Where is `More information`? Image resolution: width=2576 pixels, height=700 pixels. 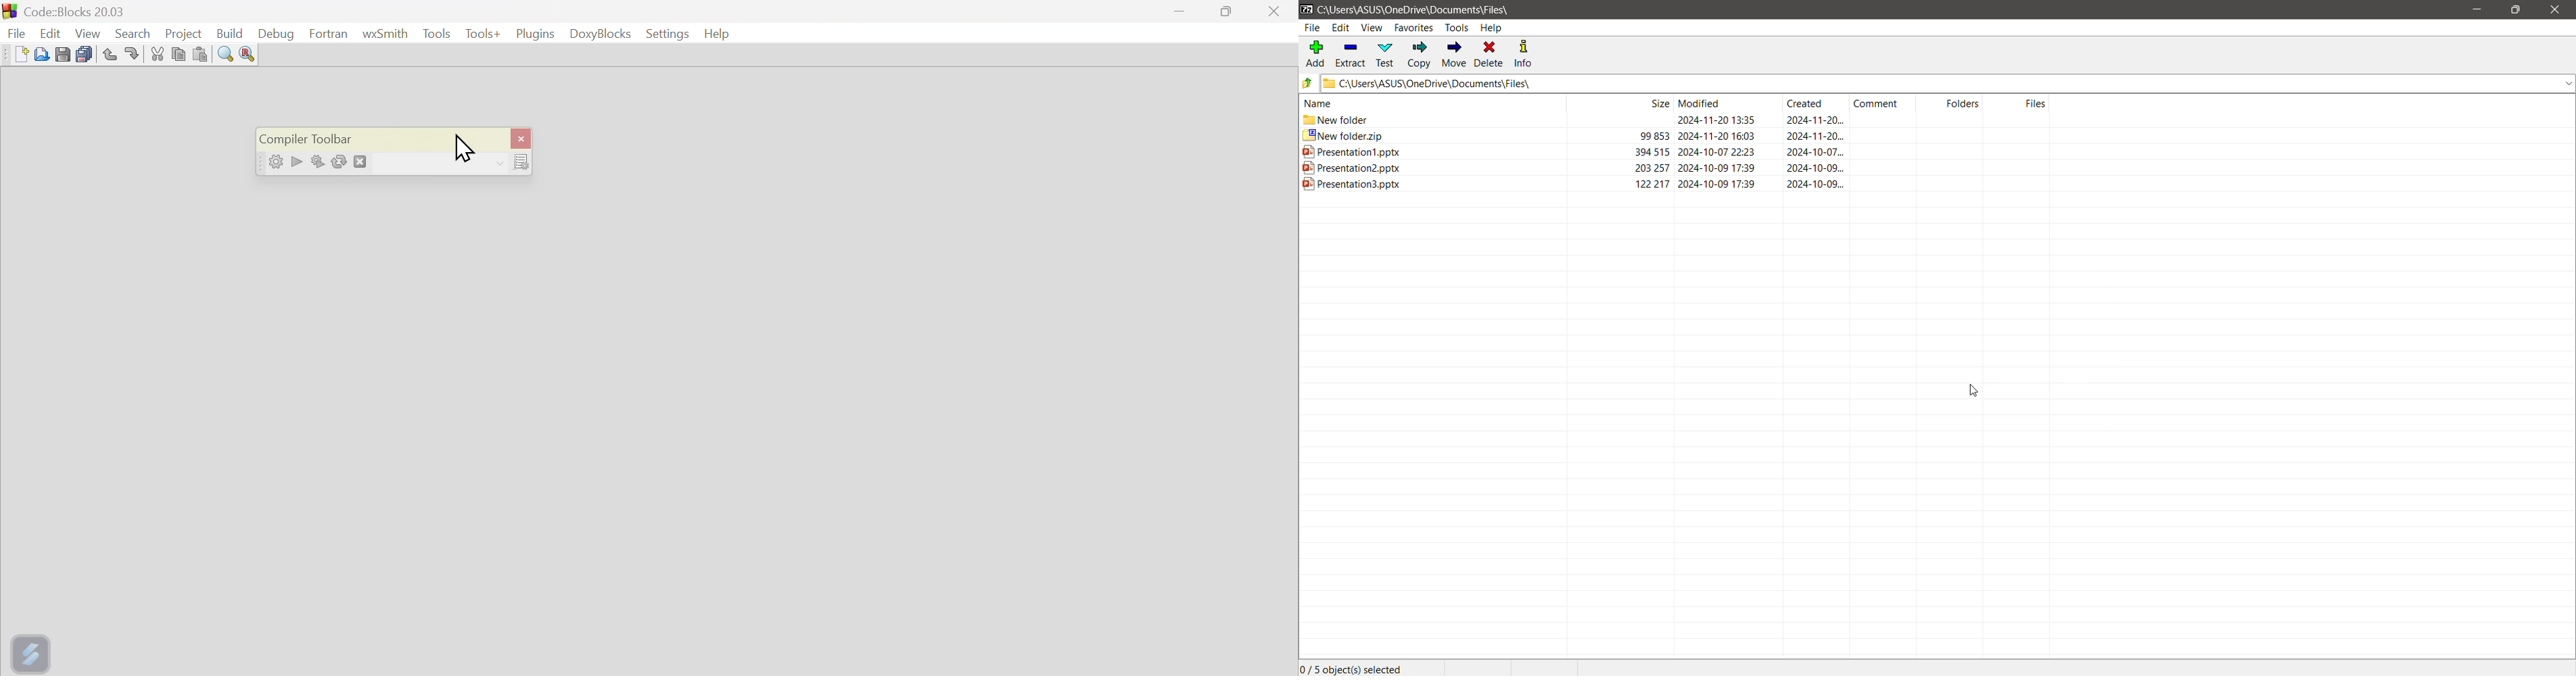
More information is located at coordinates (513, 162).